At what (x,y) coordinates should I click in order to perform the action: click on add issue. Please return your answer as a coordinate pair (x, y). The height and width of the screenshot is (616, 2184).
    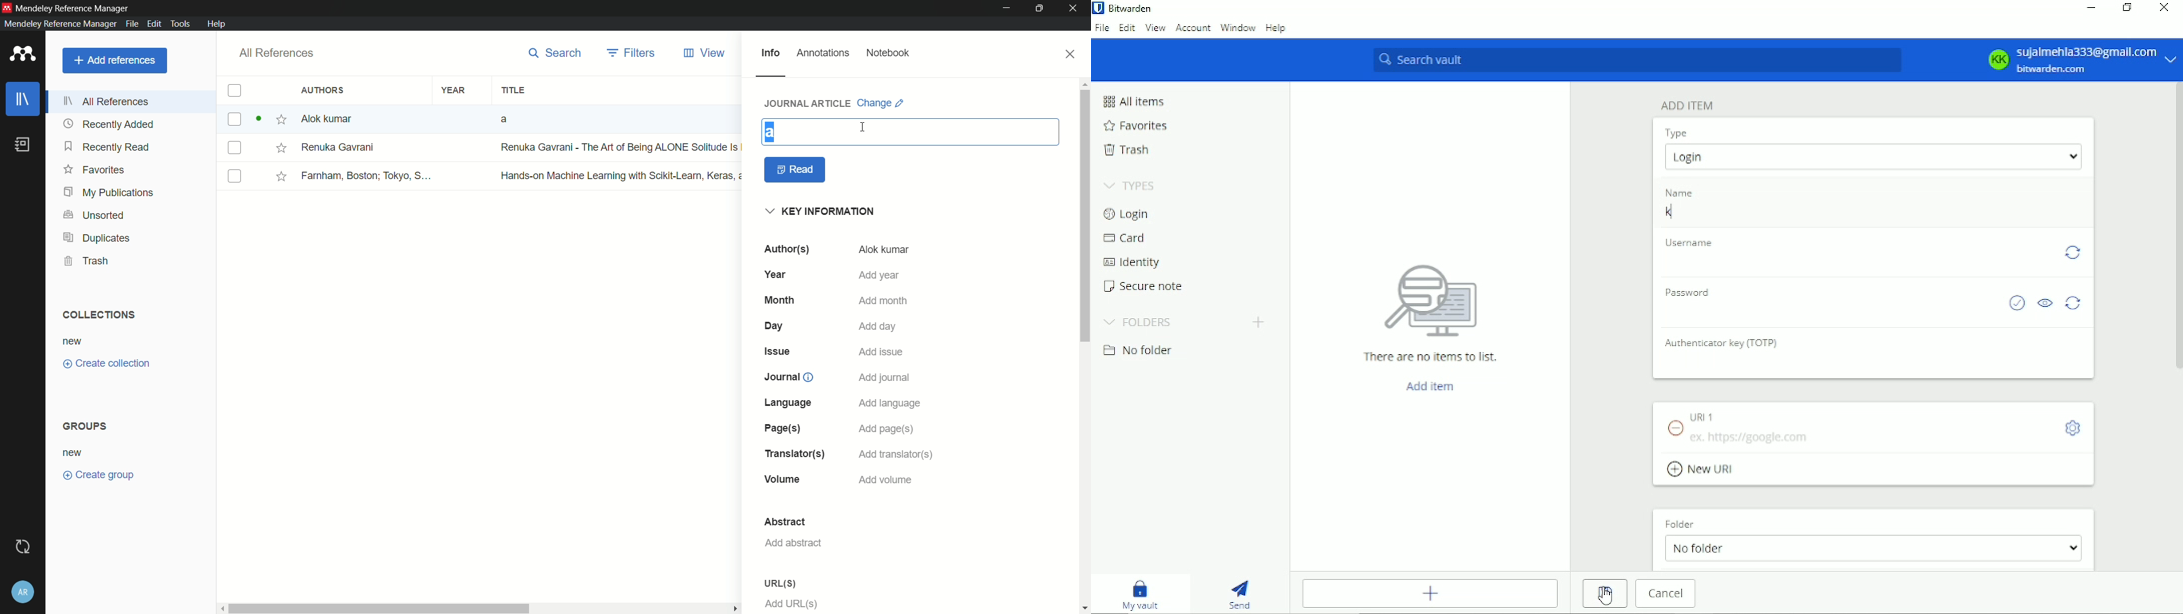
    Looking at the image, I should click on (882, 353).